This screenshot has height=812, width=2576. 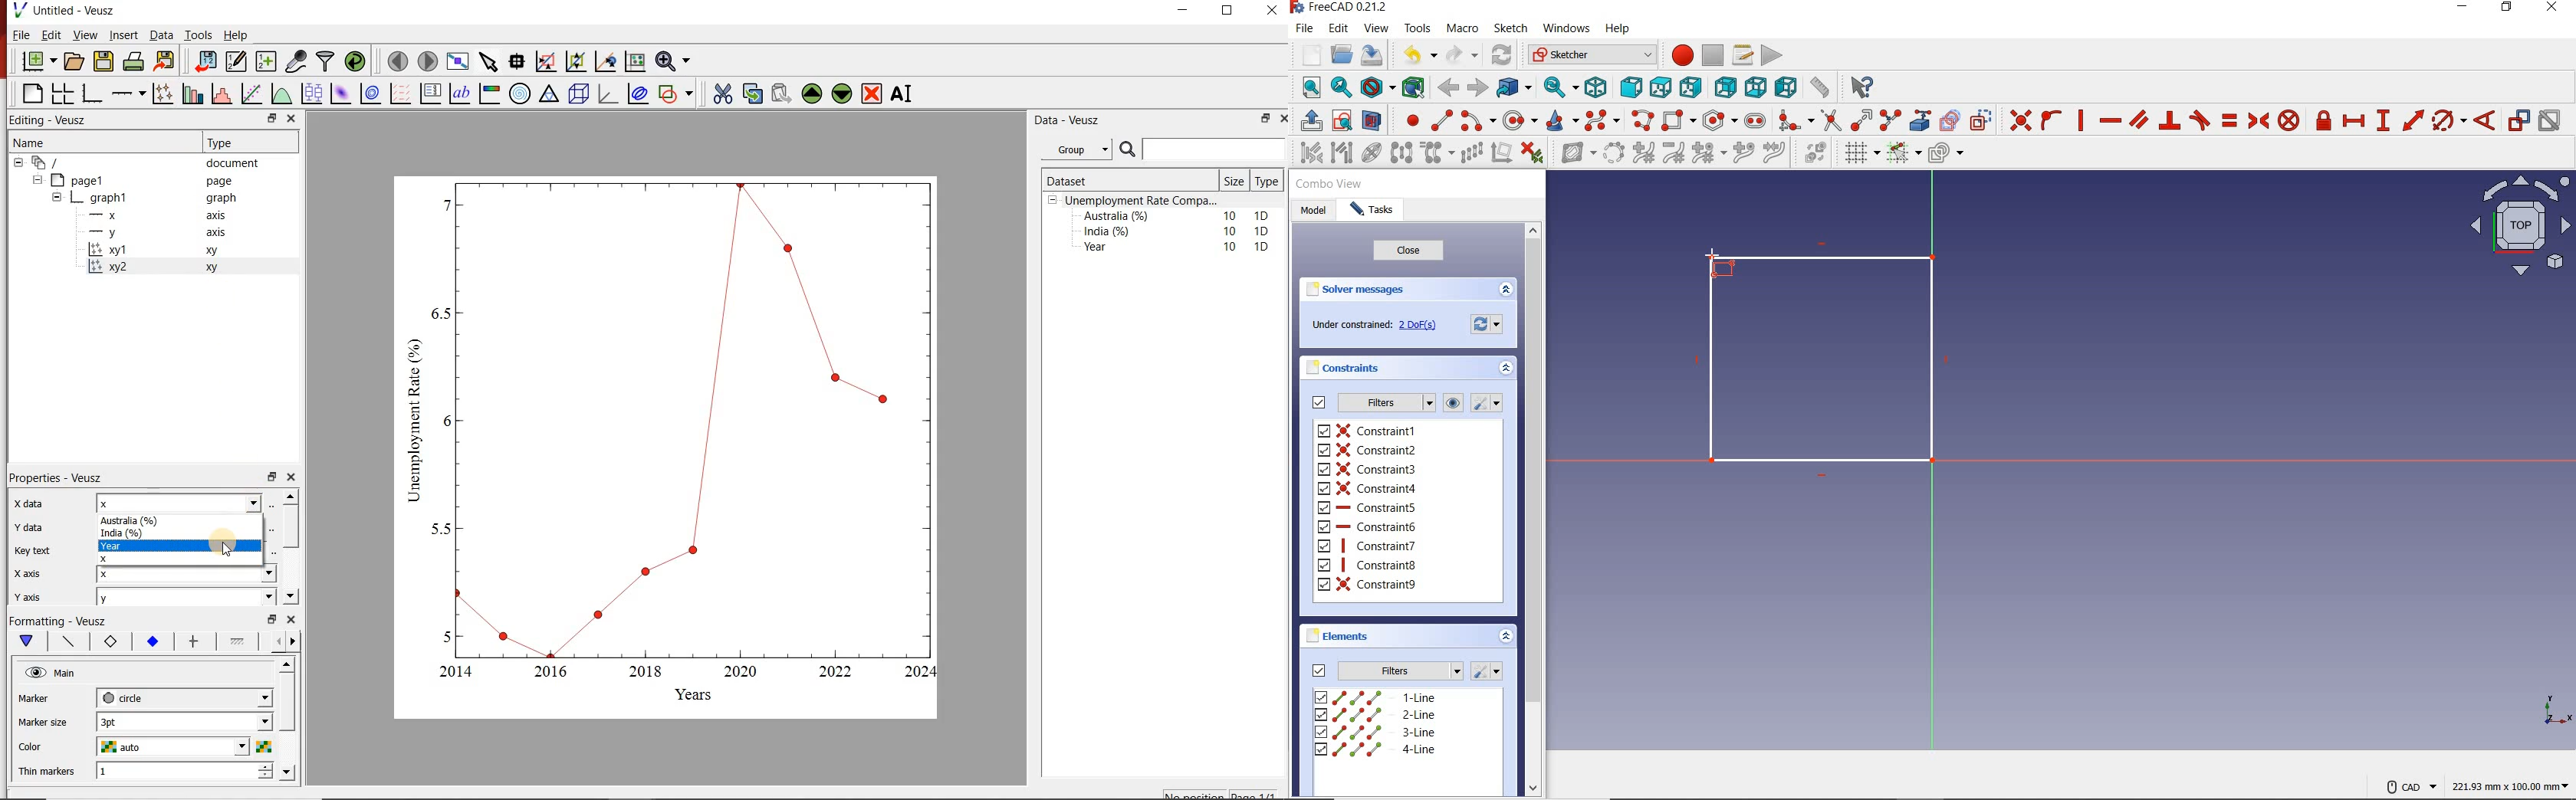 What do you see at coordinates (18, 162) in the screenshot?
I see `collapse` at bounding box center [18, 162].